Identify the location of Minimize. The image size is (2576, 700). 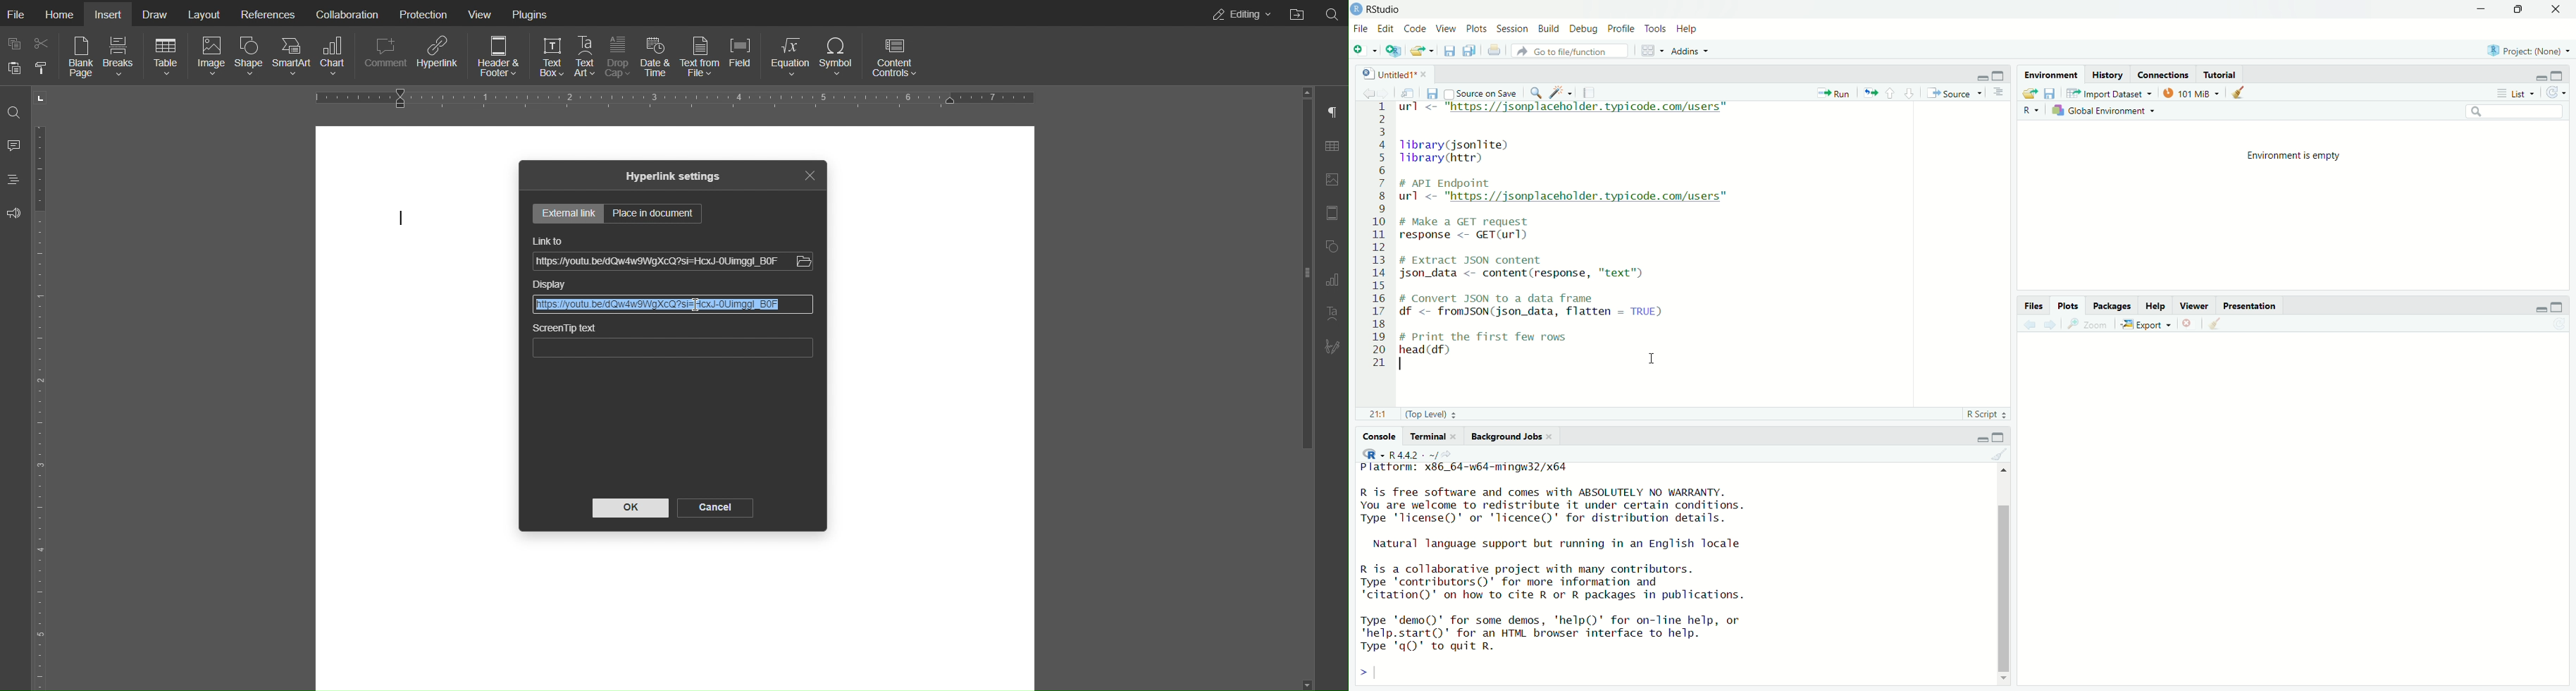
(2539, 309).